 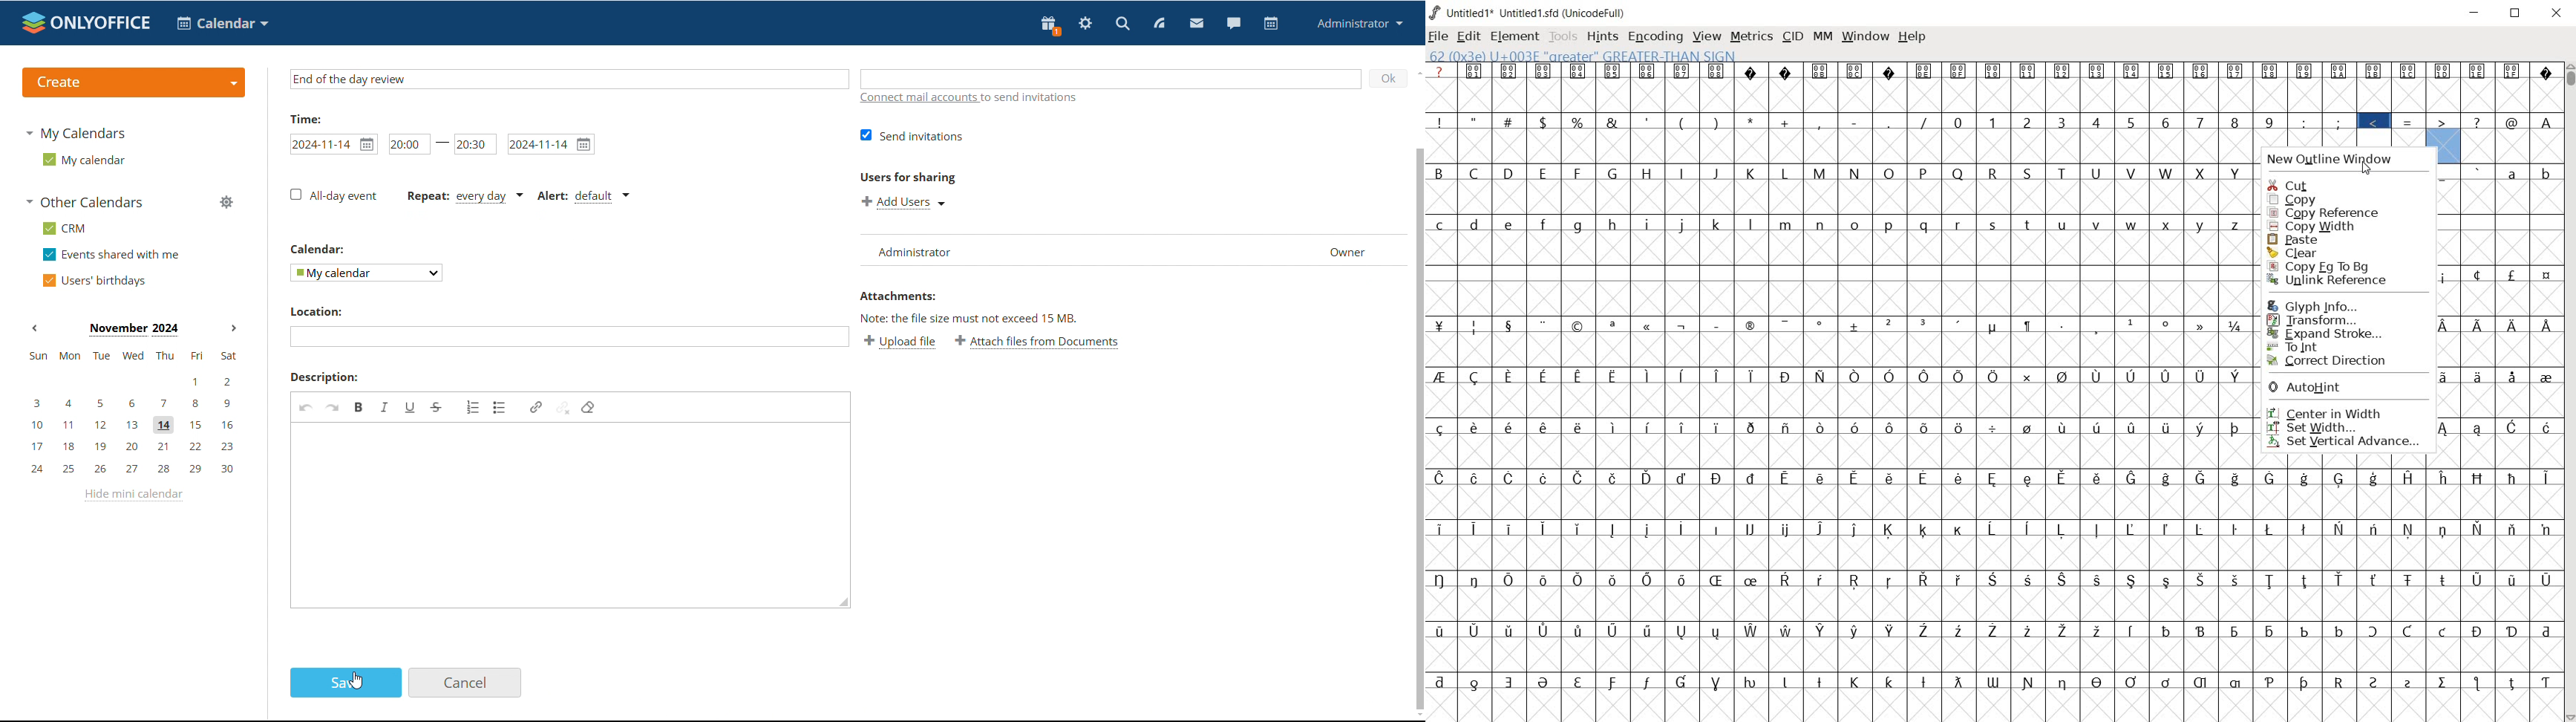 What do you see at coordinates (410, 407) in the screenshot?
I see `Underline` at bounding box center [410, 407].